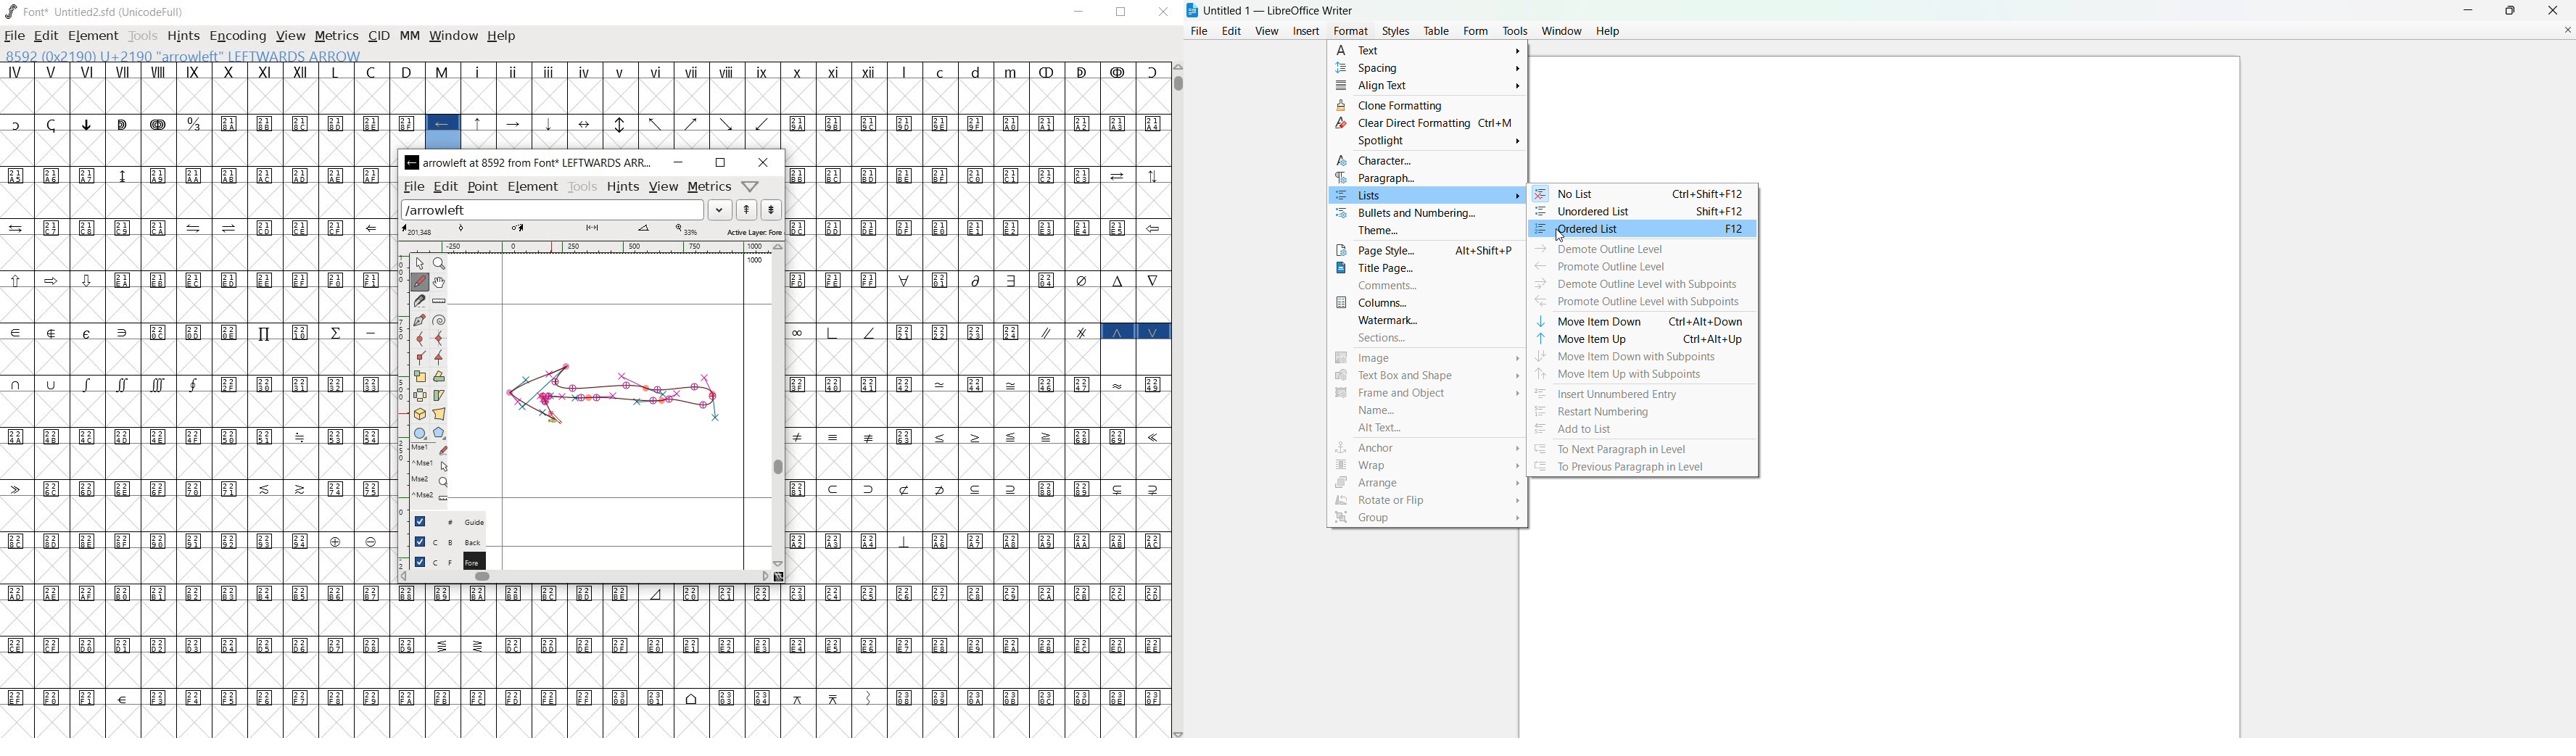  Describe the element at coordinates (439, 264) in the screenshot. I see `Magnify` at that location.